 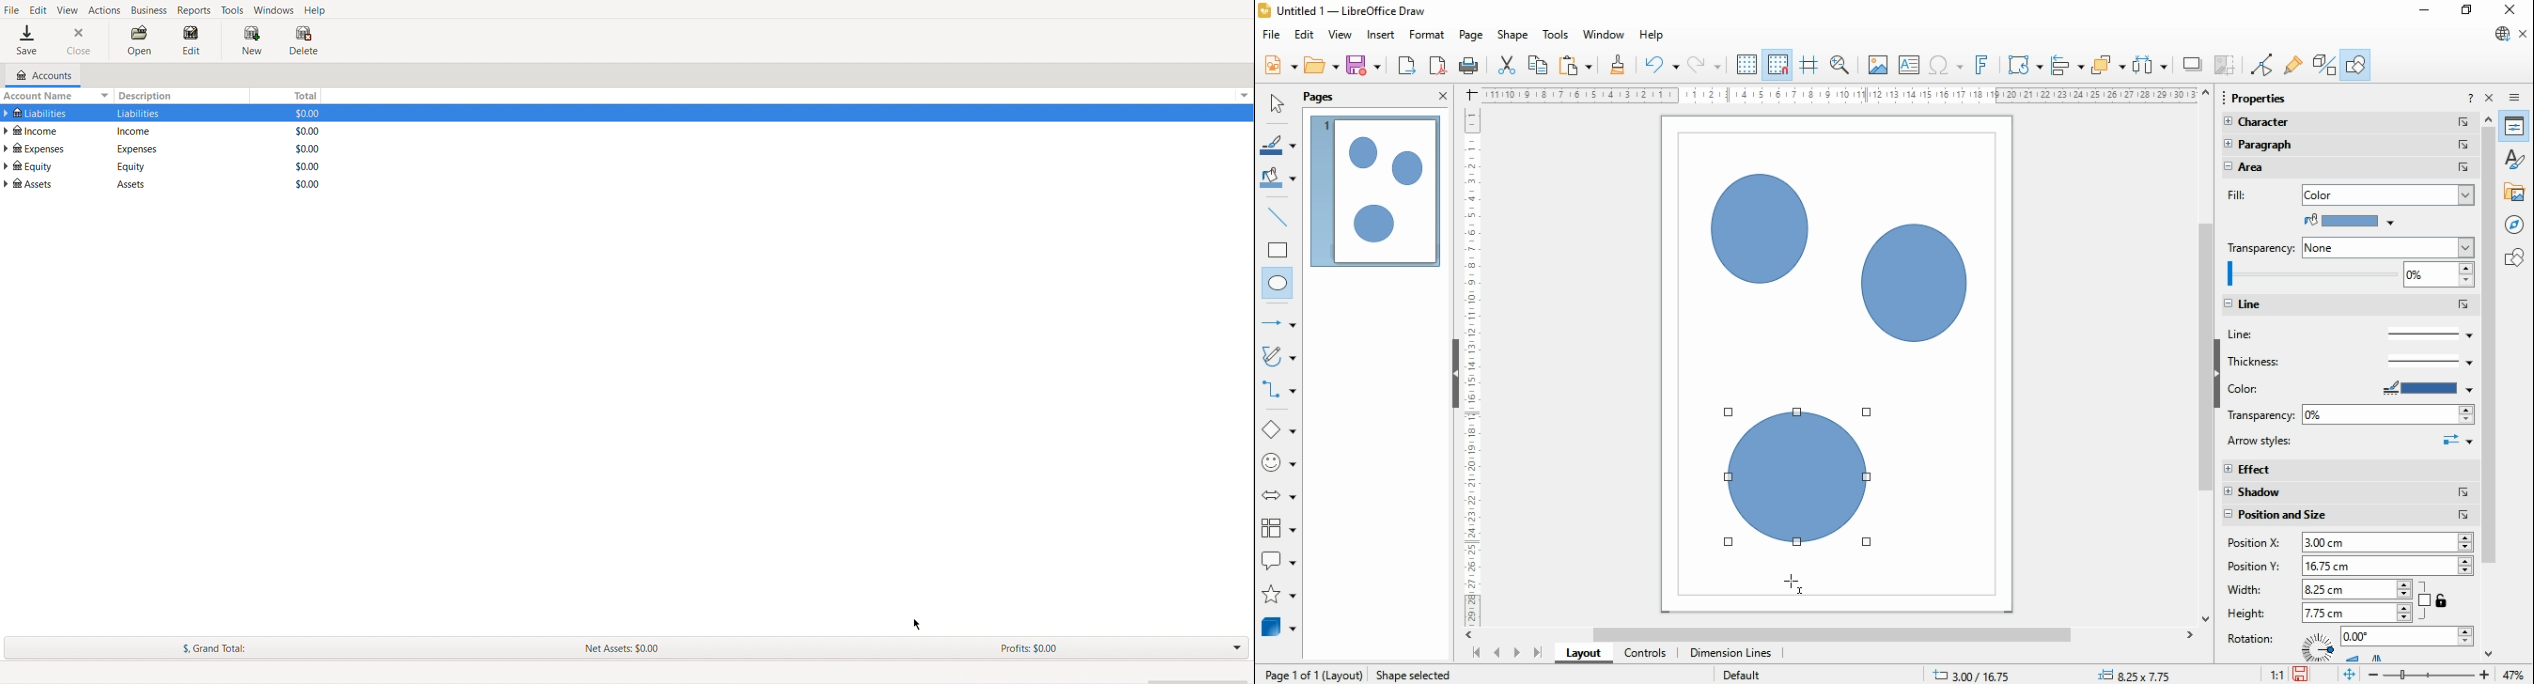 I want to click on character, so click(x=2346, y=123).